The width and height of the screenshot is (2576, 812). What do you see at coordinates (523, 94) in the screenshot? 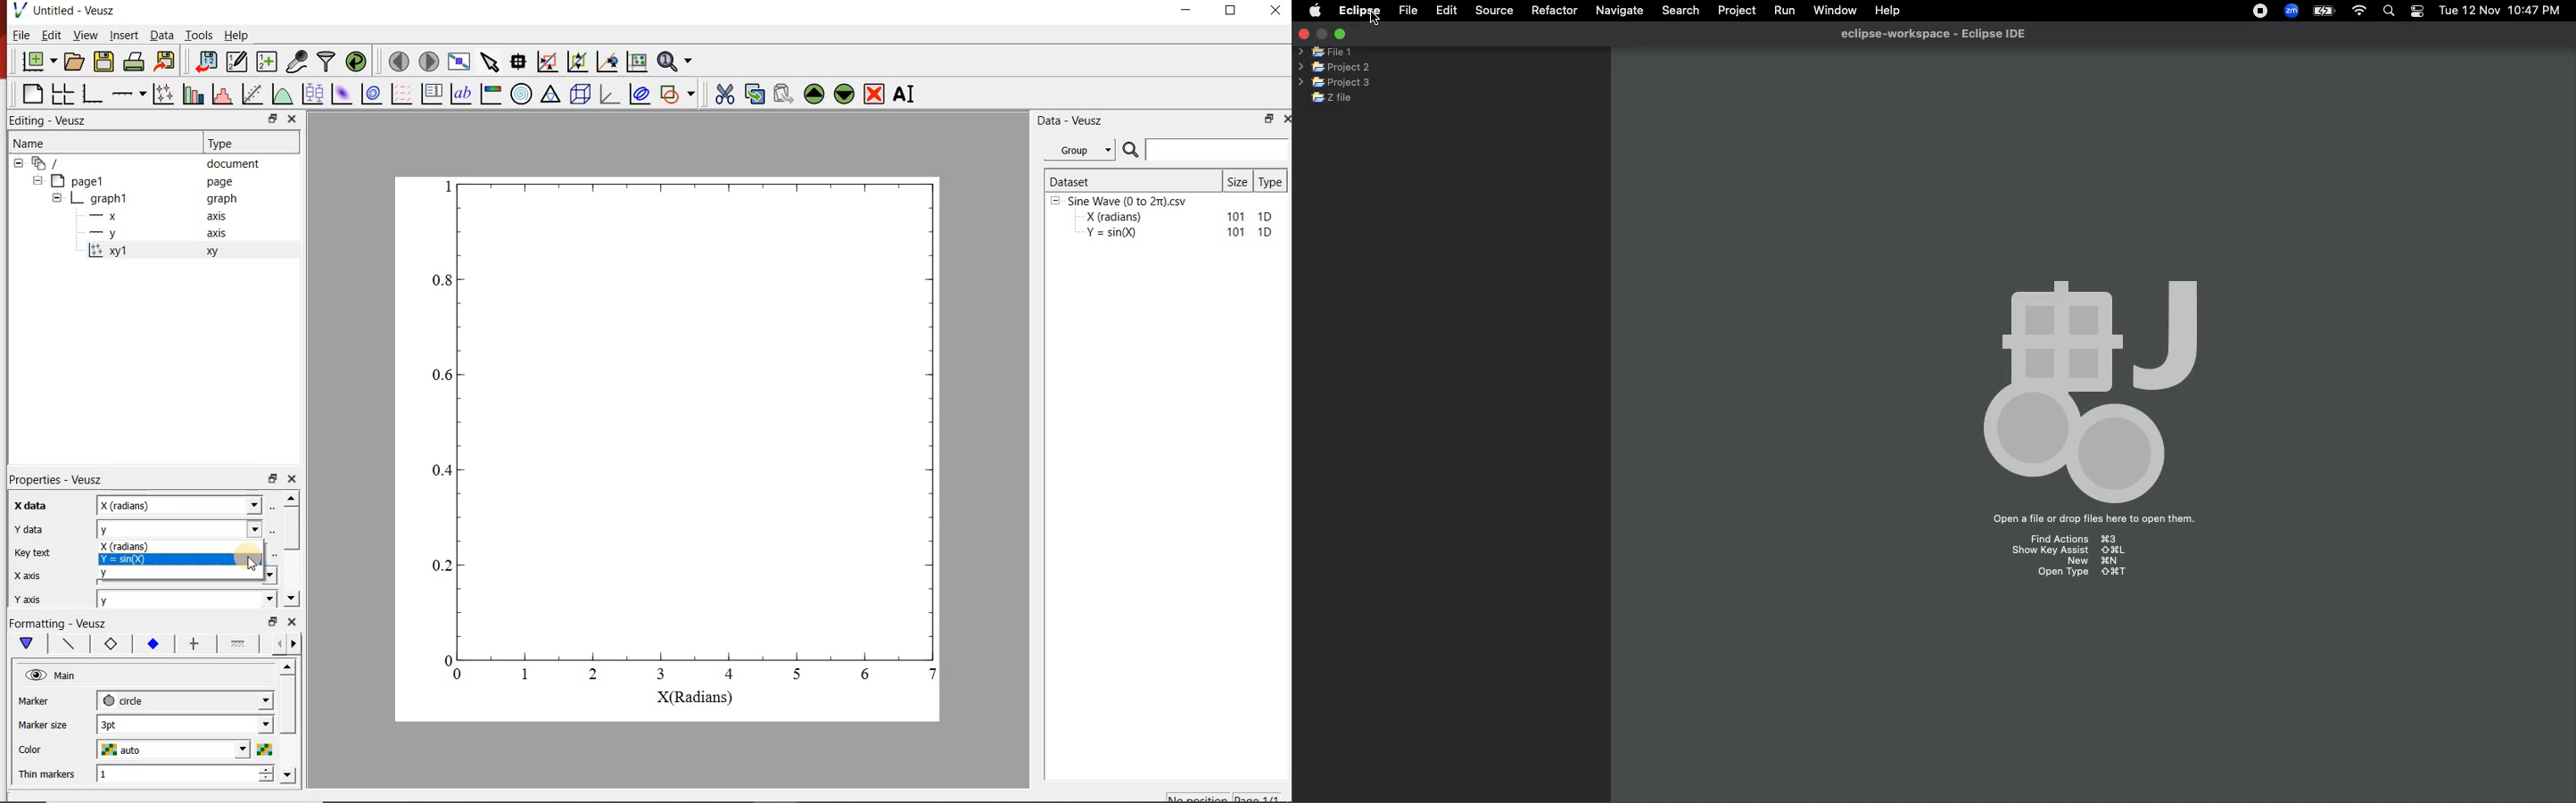
I see `Polar graph` at bounding box center [523, 94].